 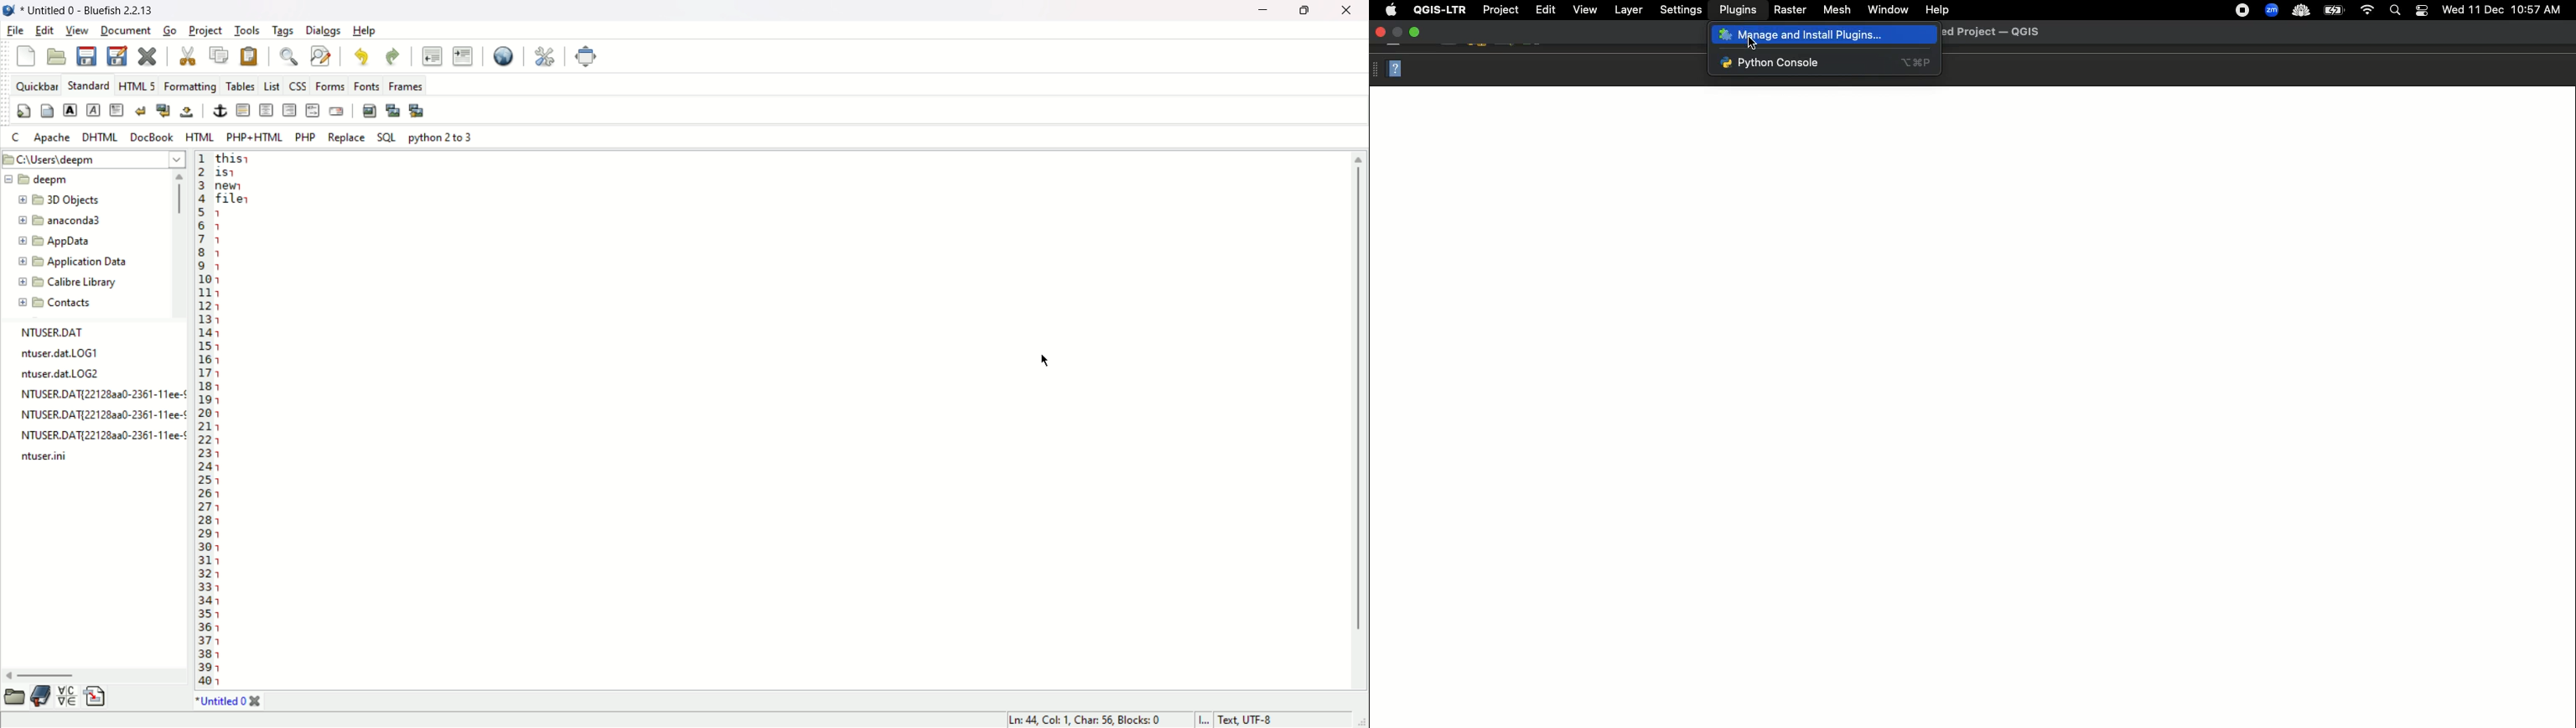 I want to click on email, so click(x=337, y=111).